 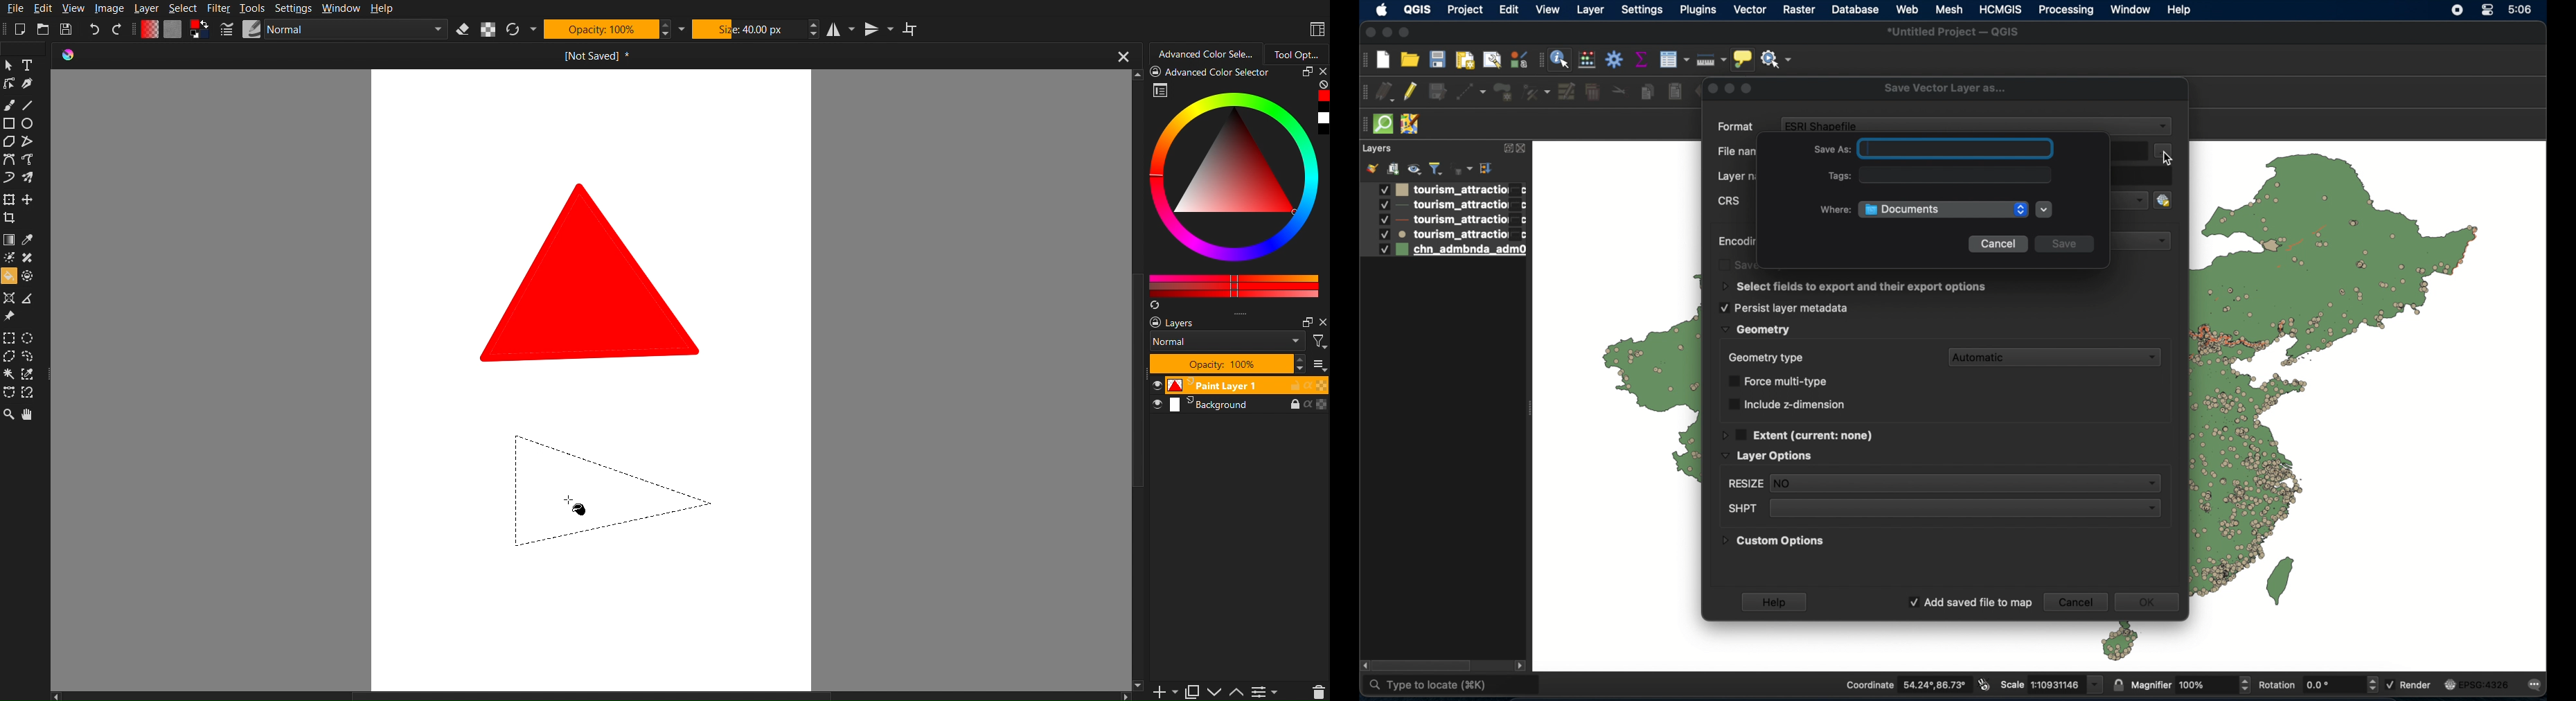 What do you see at coordinates (1318, 691) in the screenshot?
I see `Layer Controls` at bounding box center [1318, 691].